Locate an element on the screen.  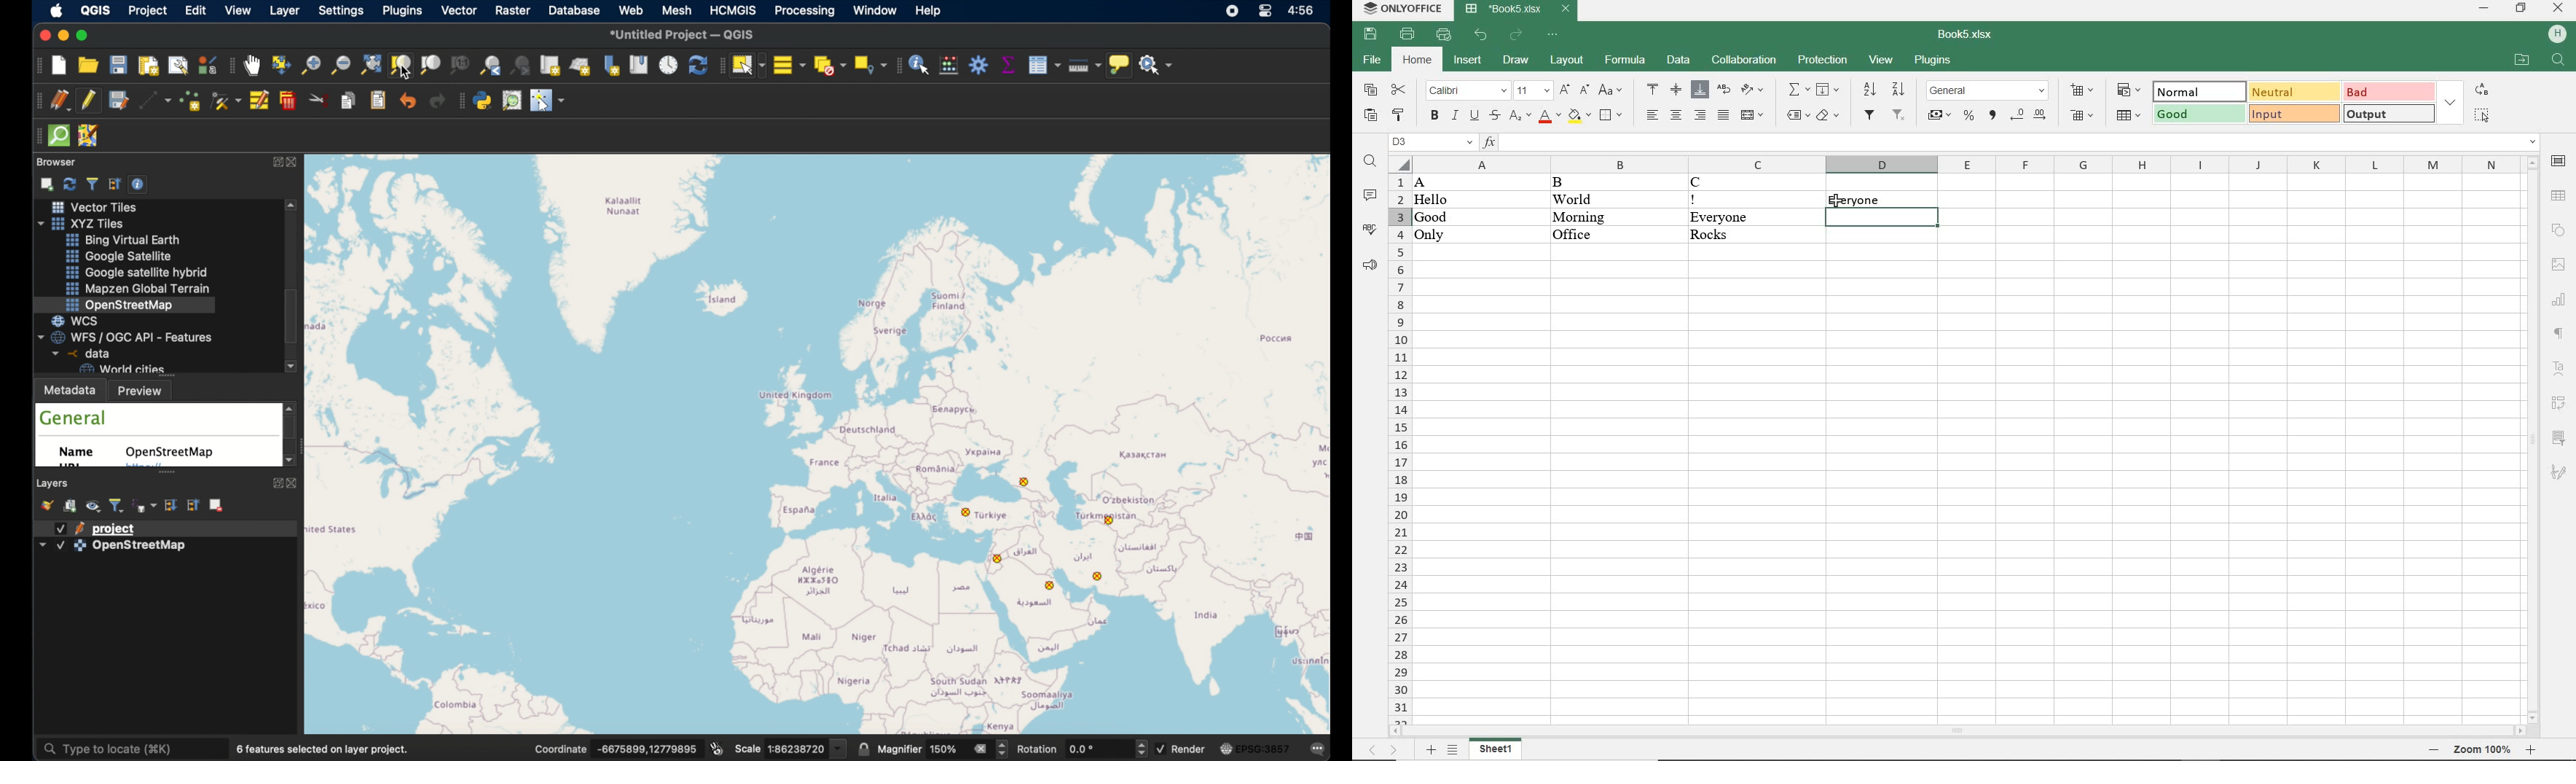
xyzzy tiles is located at coordinates (87, 223).